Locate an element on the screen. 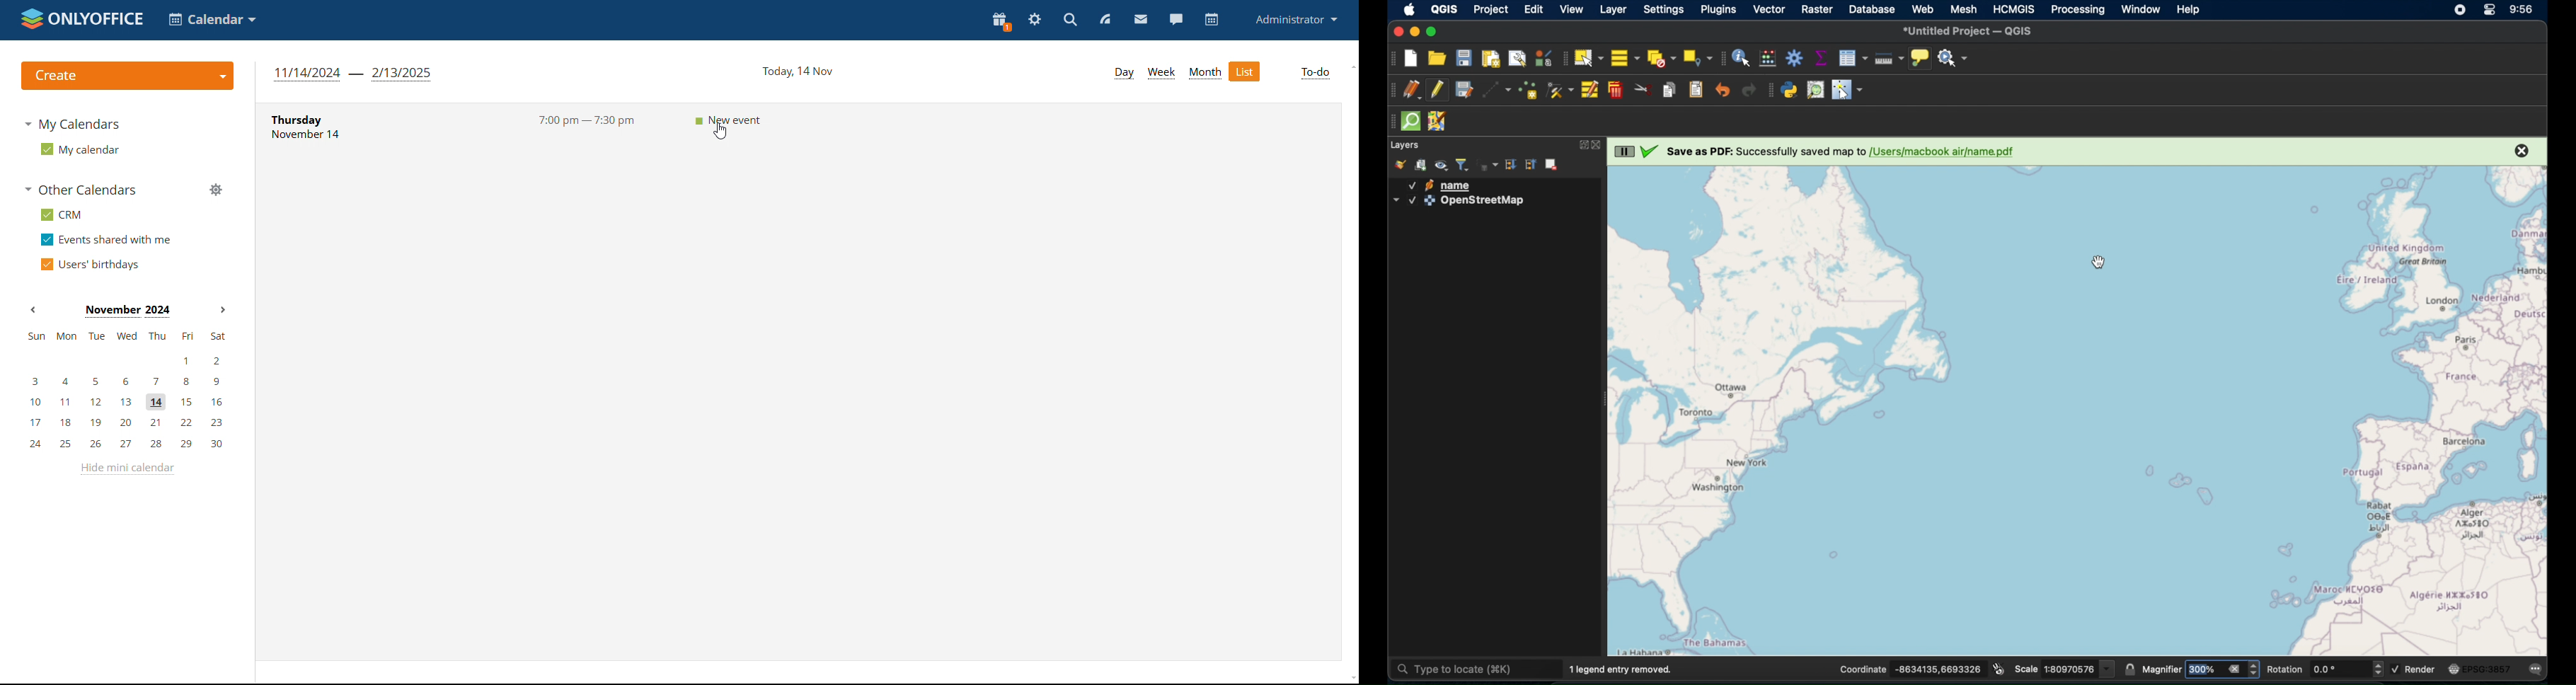  current edits is located at coordinates (1412, 90).